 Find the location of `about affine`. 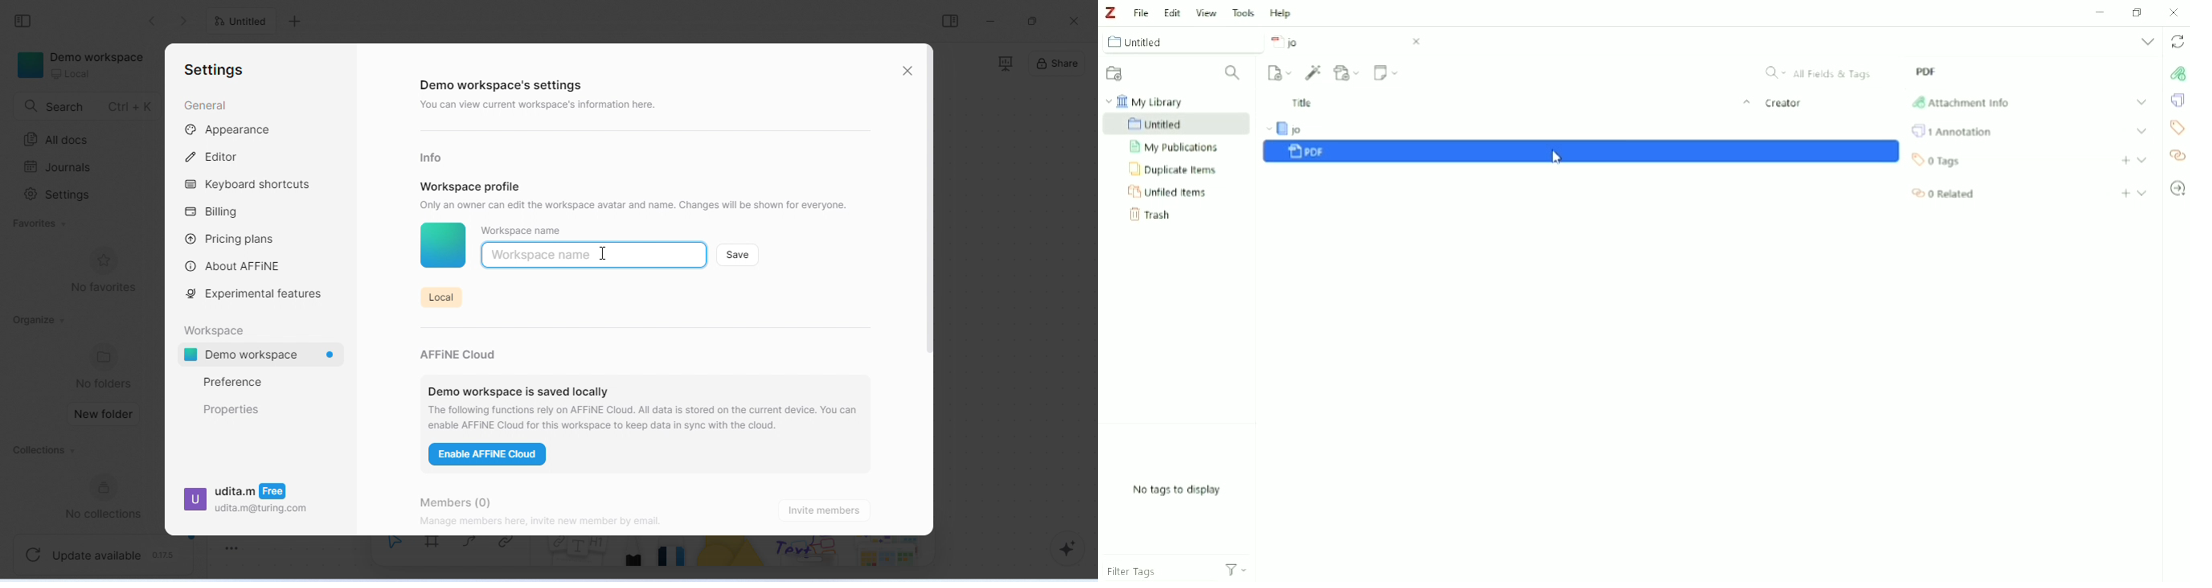

about affine is located at coordinates (236, 265).